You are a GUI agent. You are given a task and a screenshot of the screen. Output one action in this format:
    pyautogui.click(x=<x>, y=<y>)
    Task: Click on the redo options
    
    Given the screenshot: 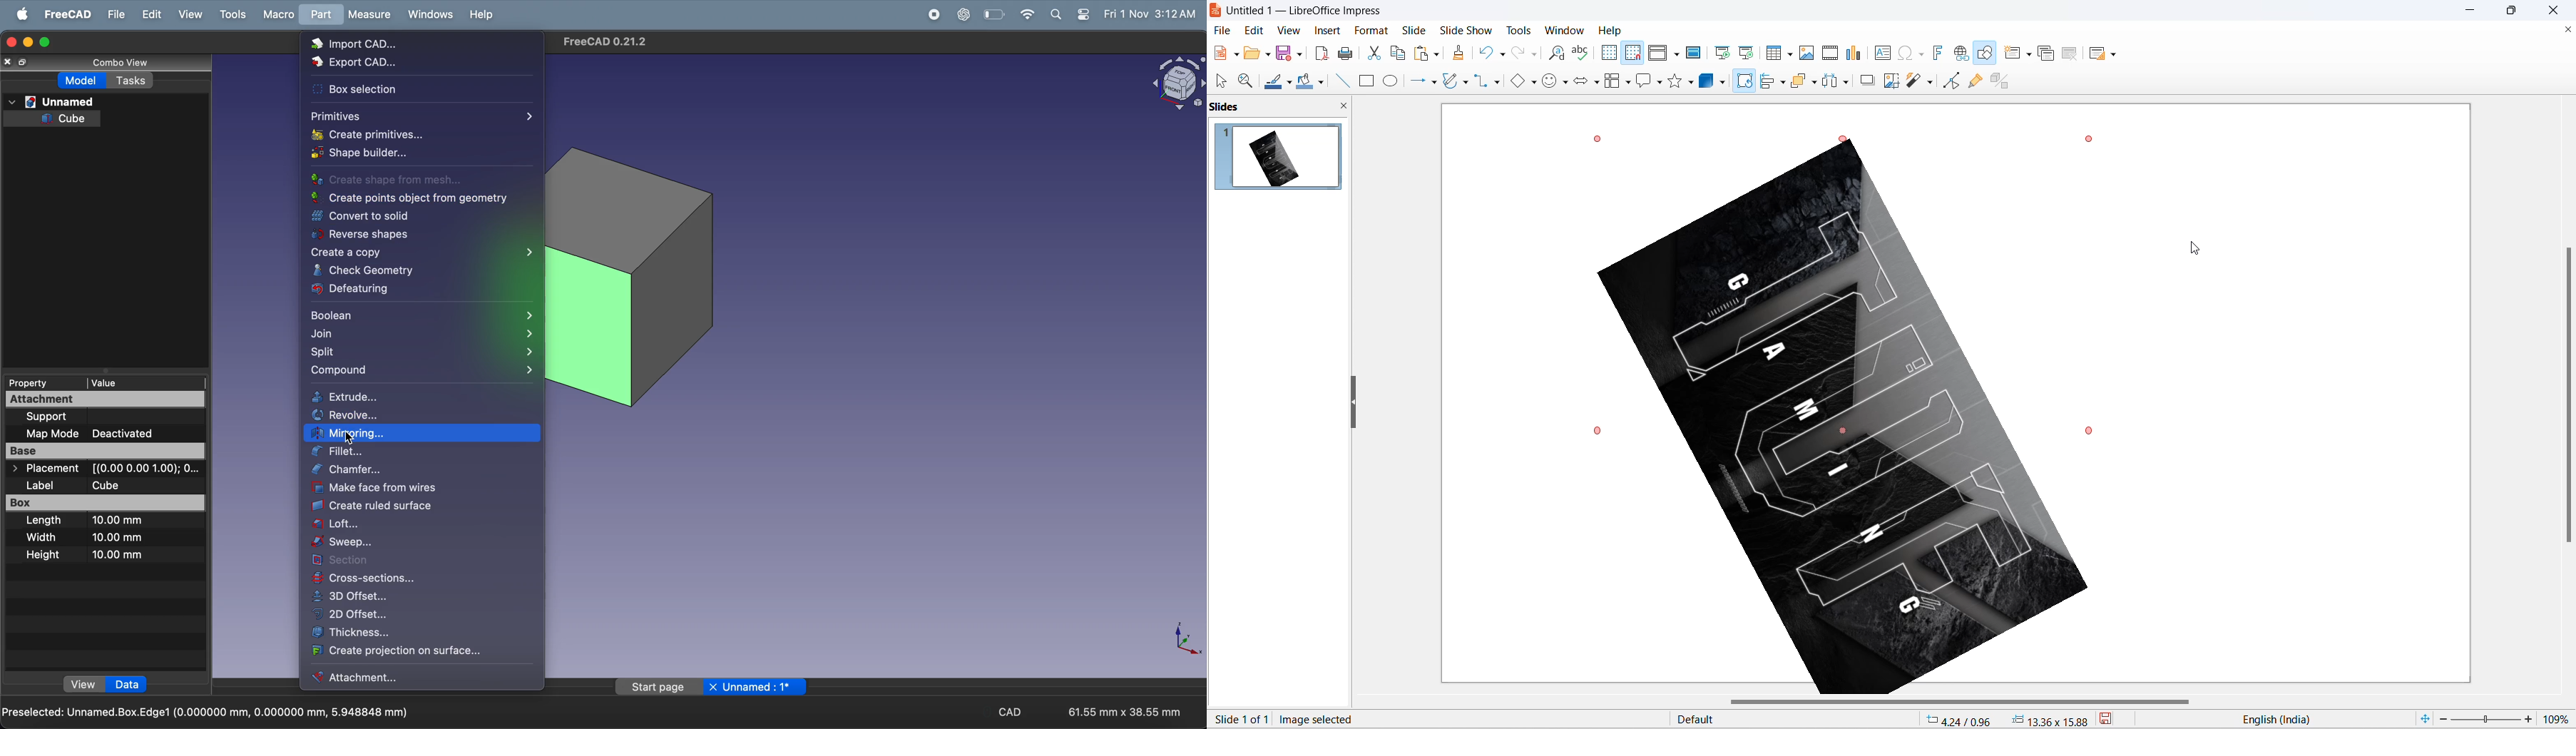 What is the action you would take?
    pyautogui.click(x=1535, y=55)
    